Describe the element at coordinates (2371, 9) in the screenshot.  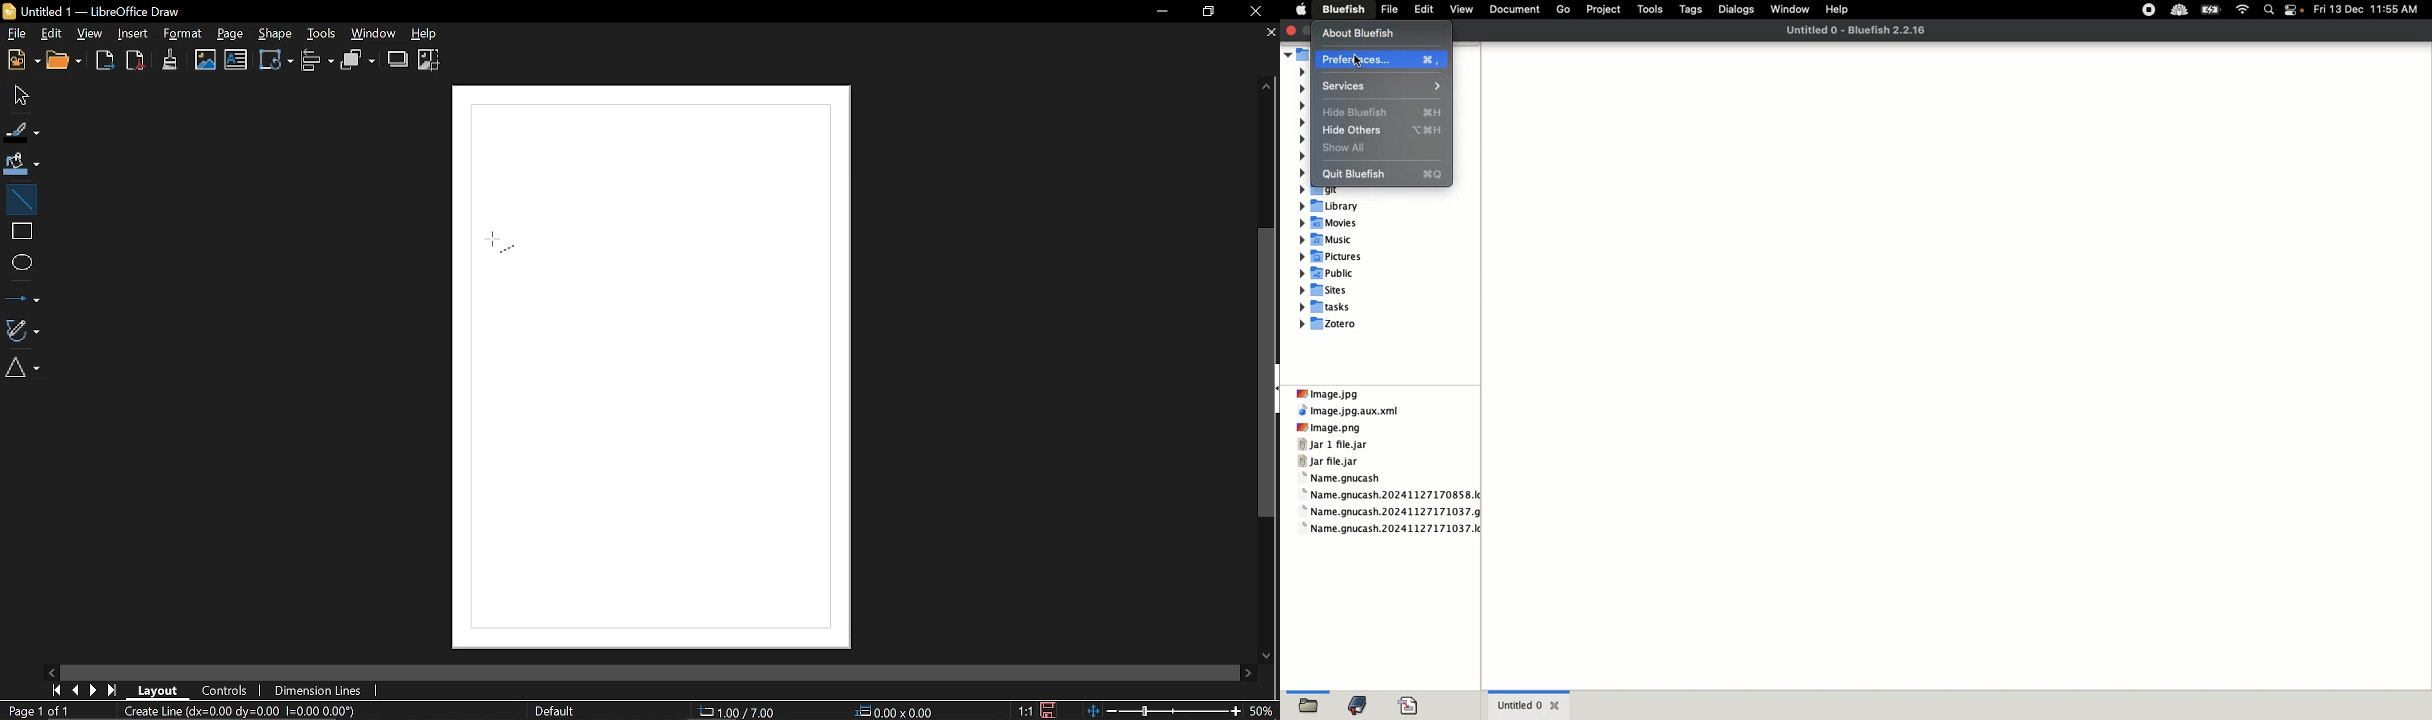
I see `Date time` at that location.